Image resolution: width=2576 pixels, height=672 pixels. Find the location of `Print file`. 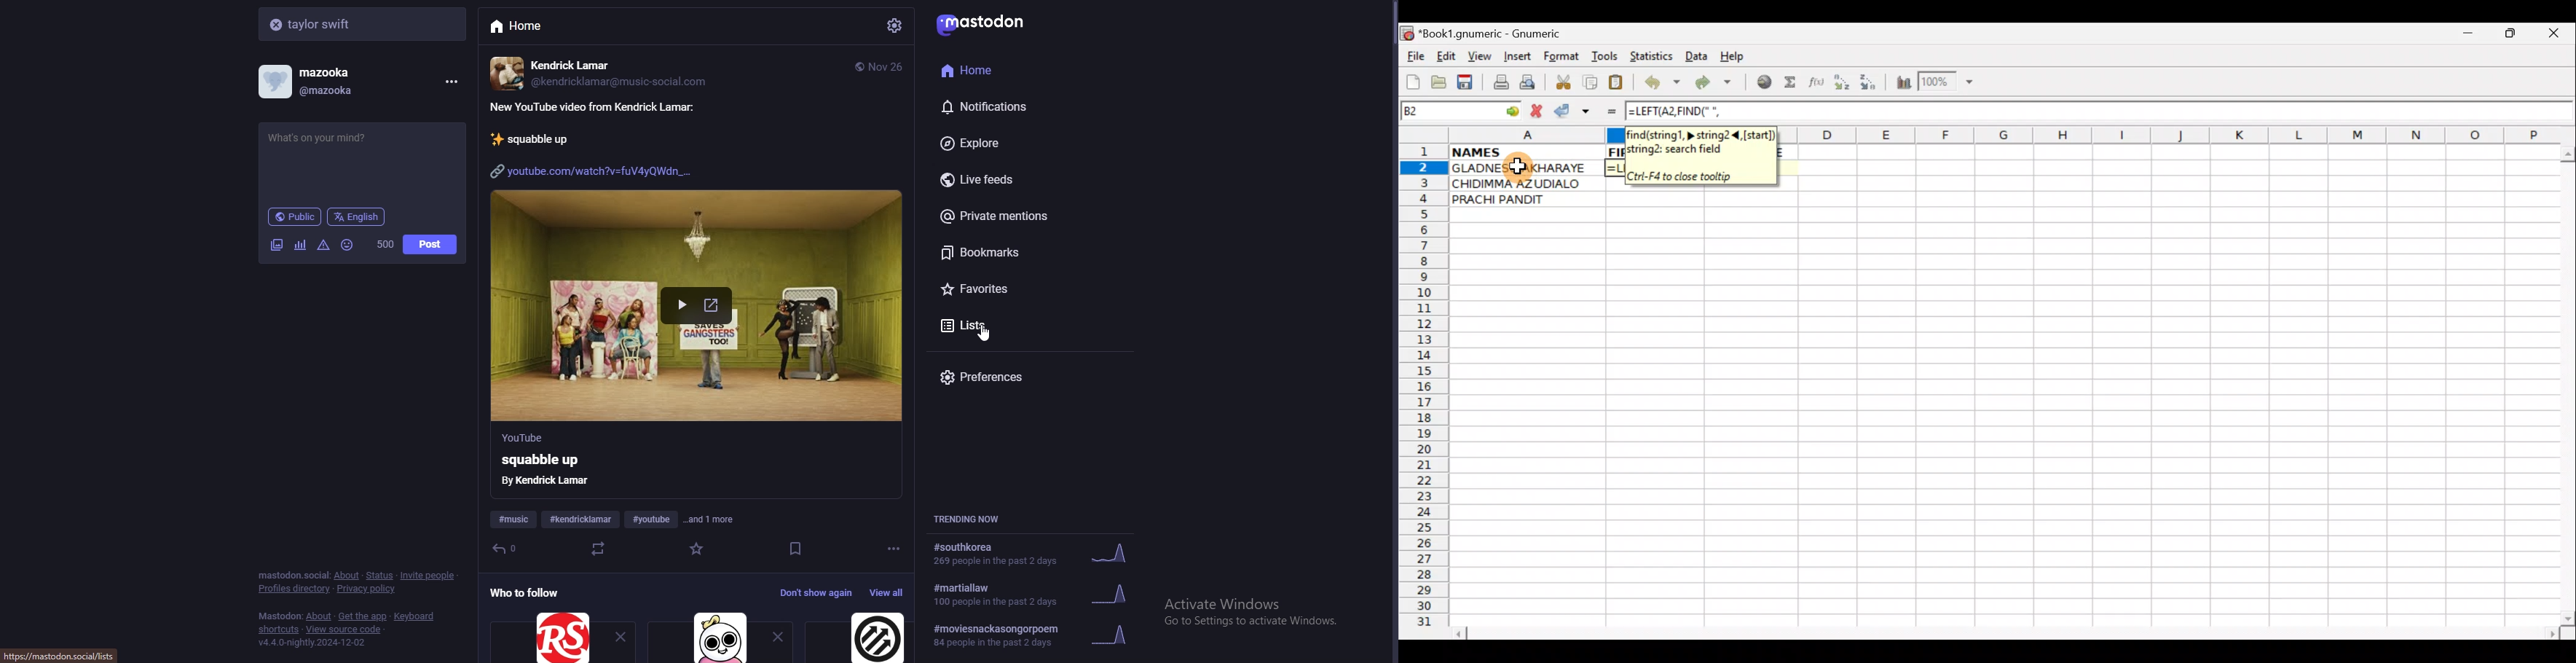

Print file is located at coordinates (1498, 83).